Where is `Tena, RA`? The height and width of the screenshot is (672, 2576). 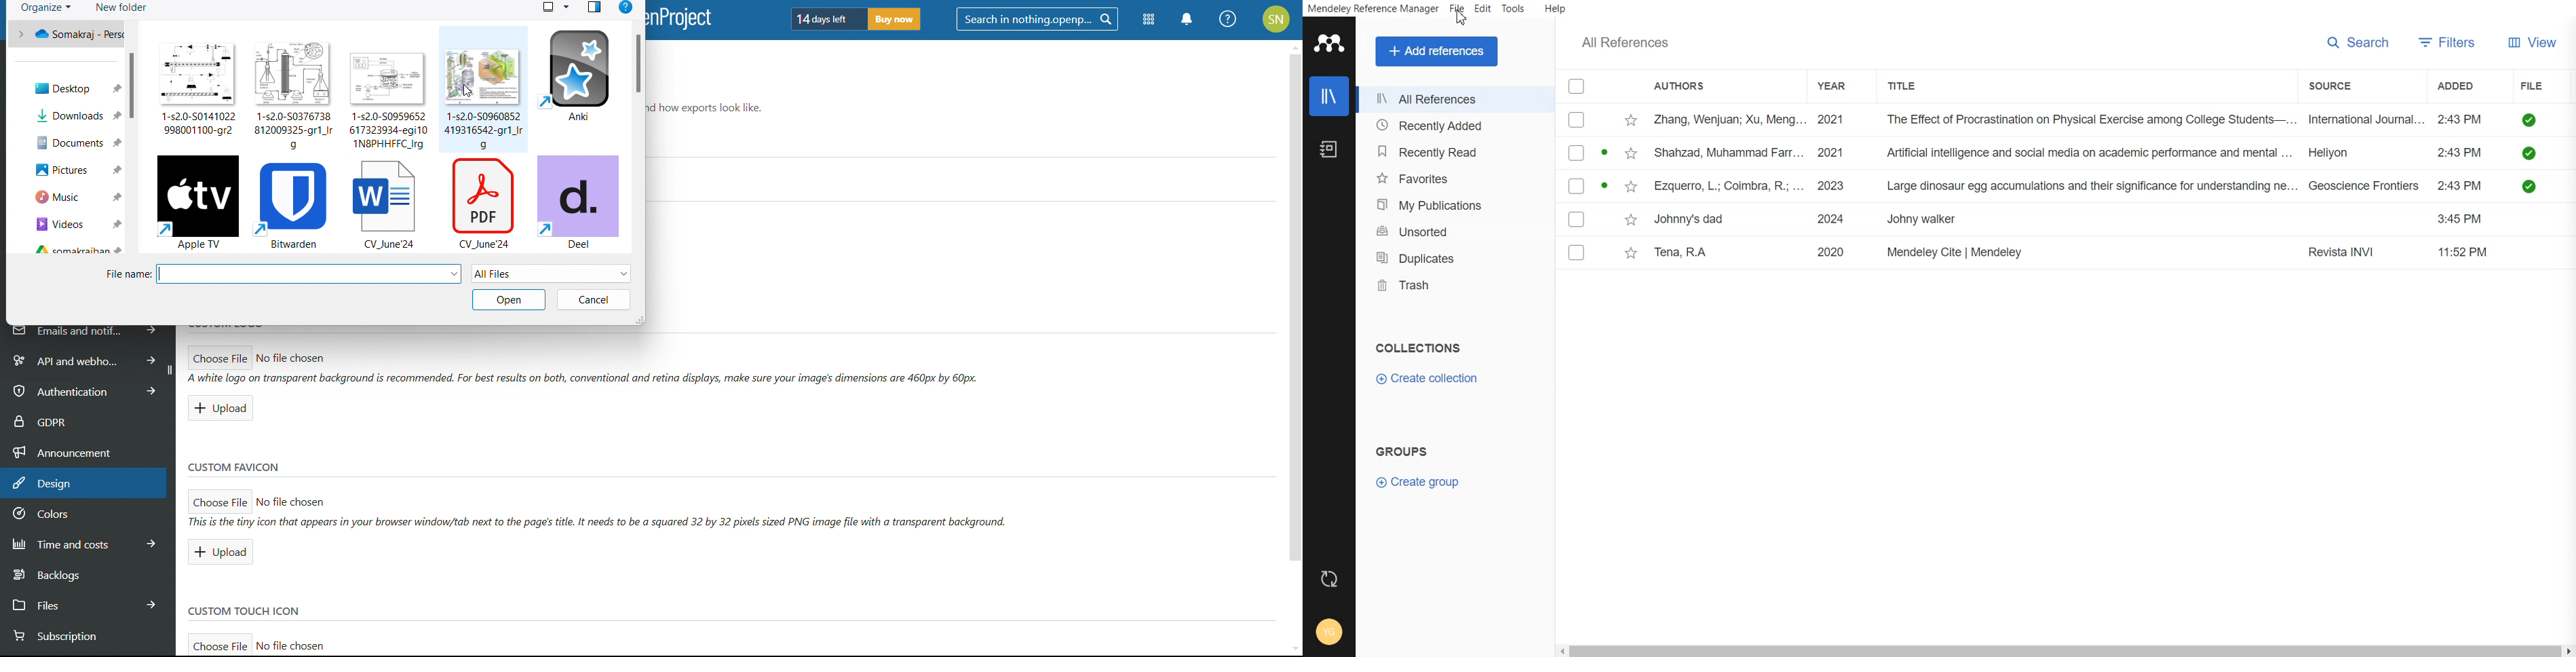 Tena, RA is located at coordinates (1685, 252).